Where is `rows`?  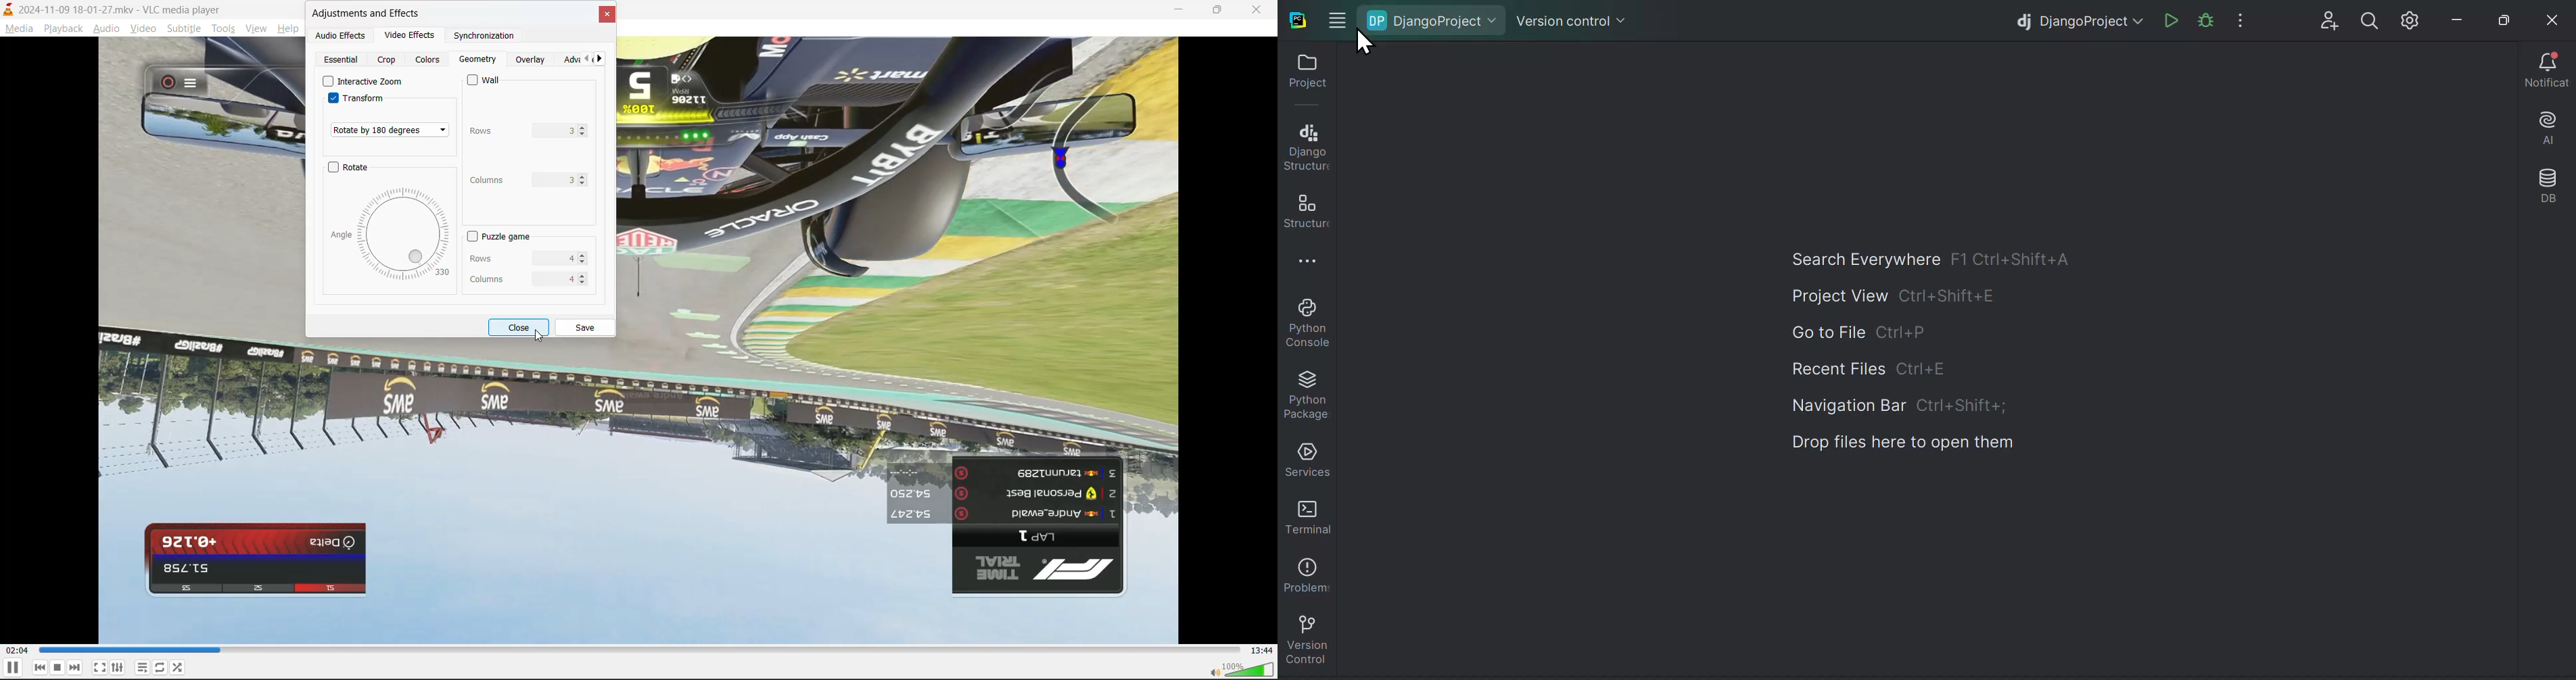 rows is located at coordinates (517, 130).